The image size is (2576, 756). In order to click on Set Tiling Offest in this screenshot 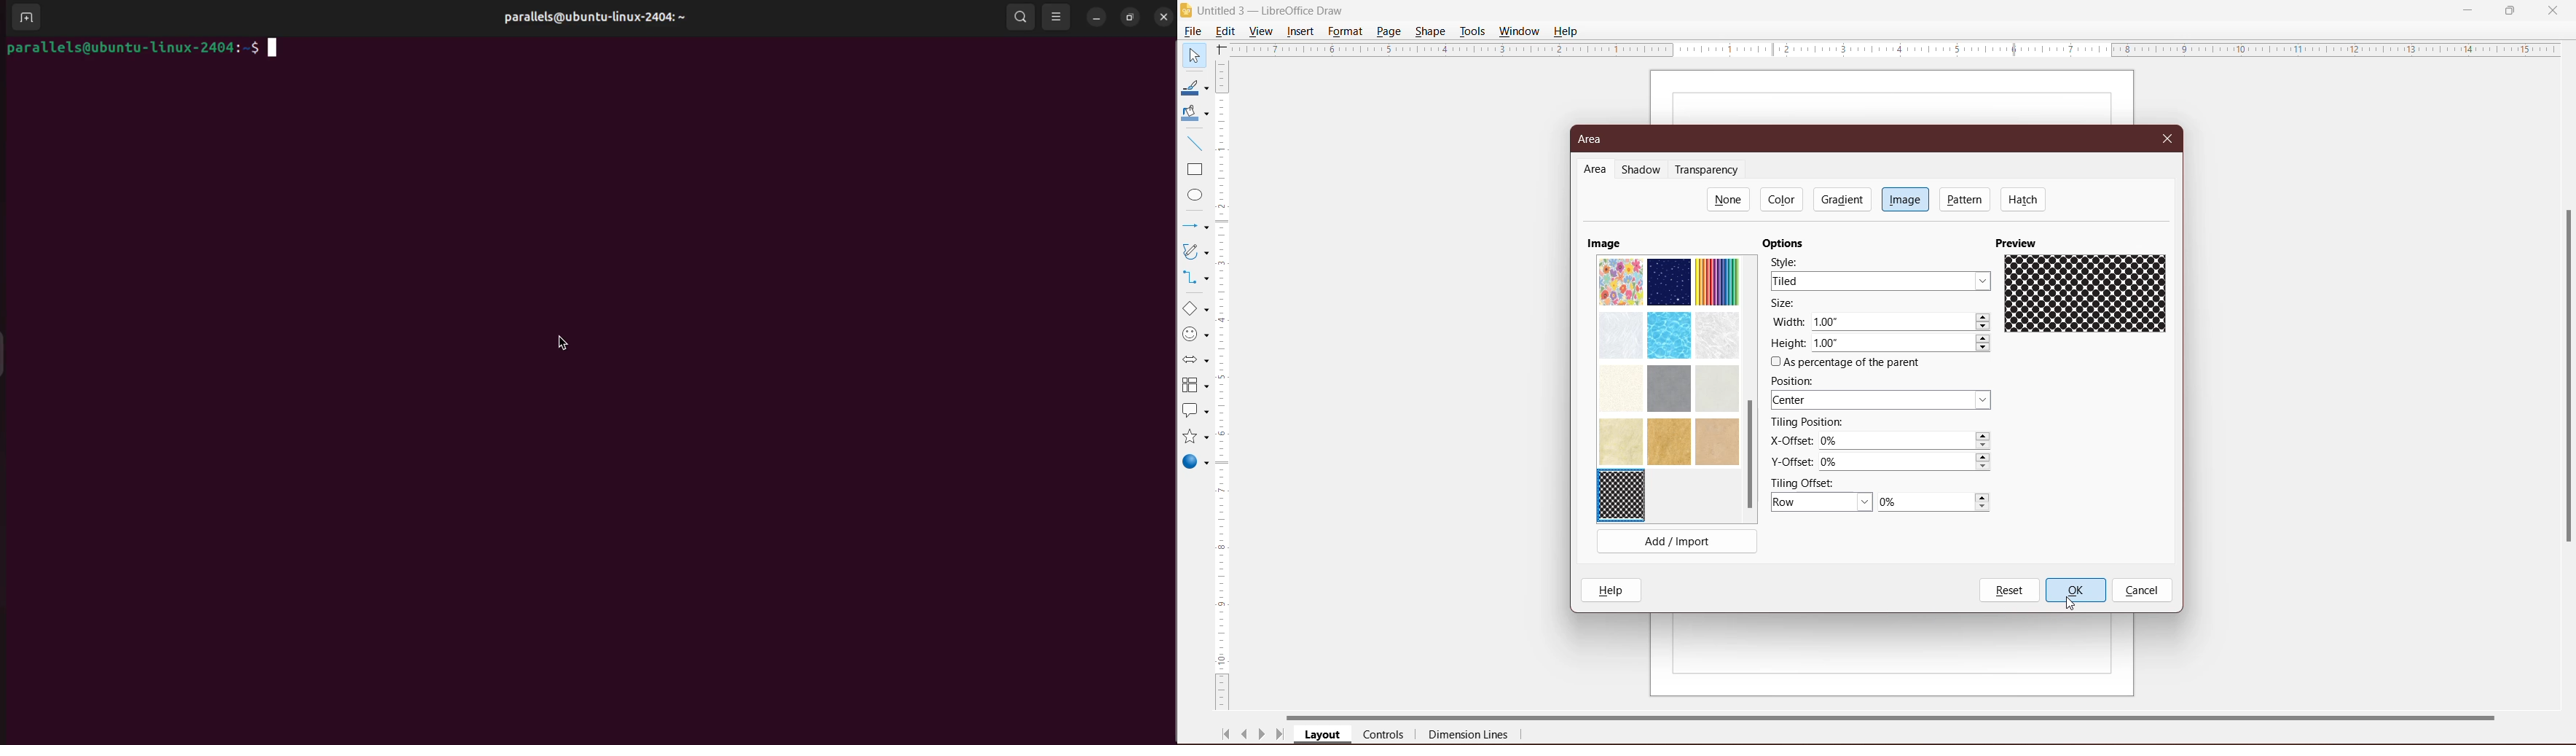, I will do `click(1822, 503)`.